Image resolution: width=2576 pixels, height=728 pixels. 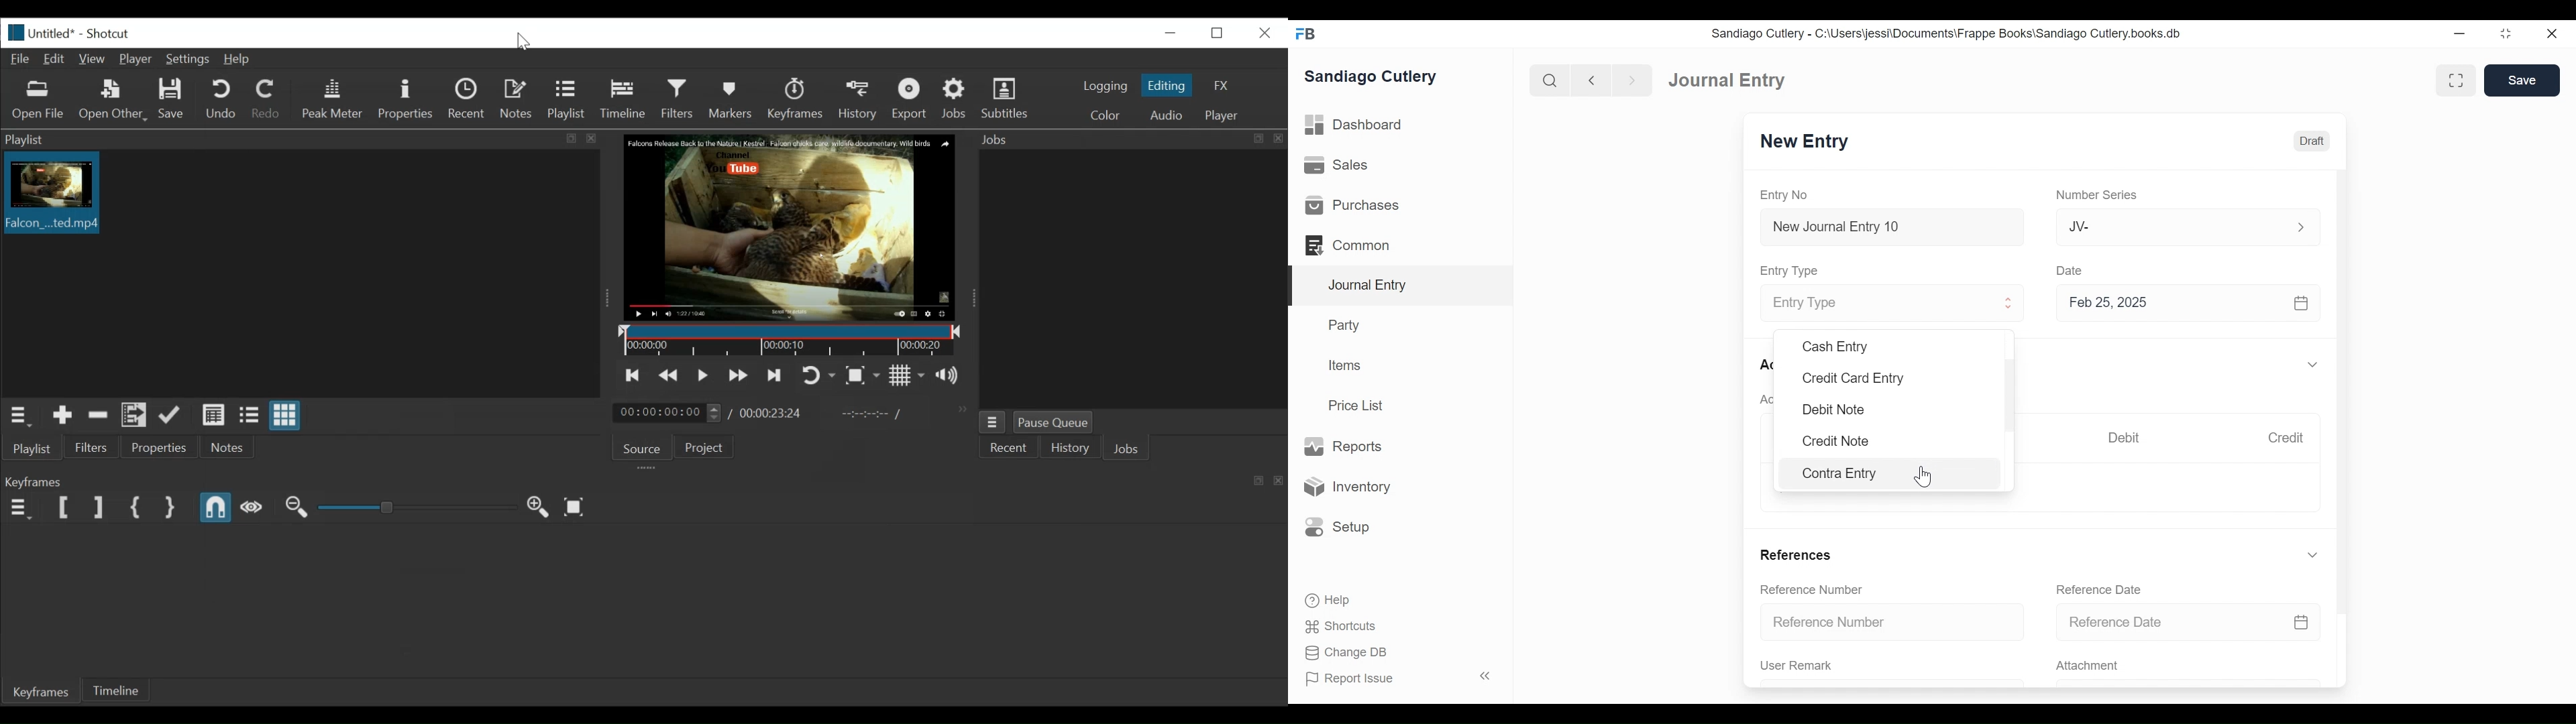 What do you see at coordinates (1342, 325) in the screenshot?
I see `Party` at bounding box center [1342, 325].